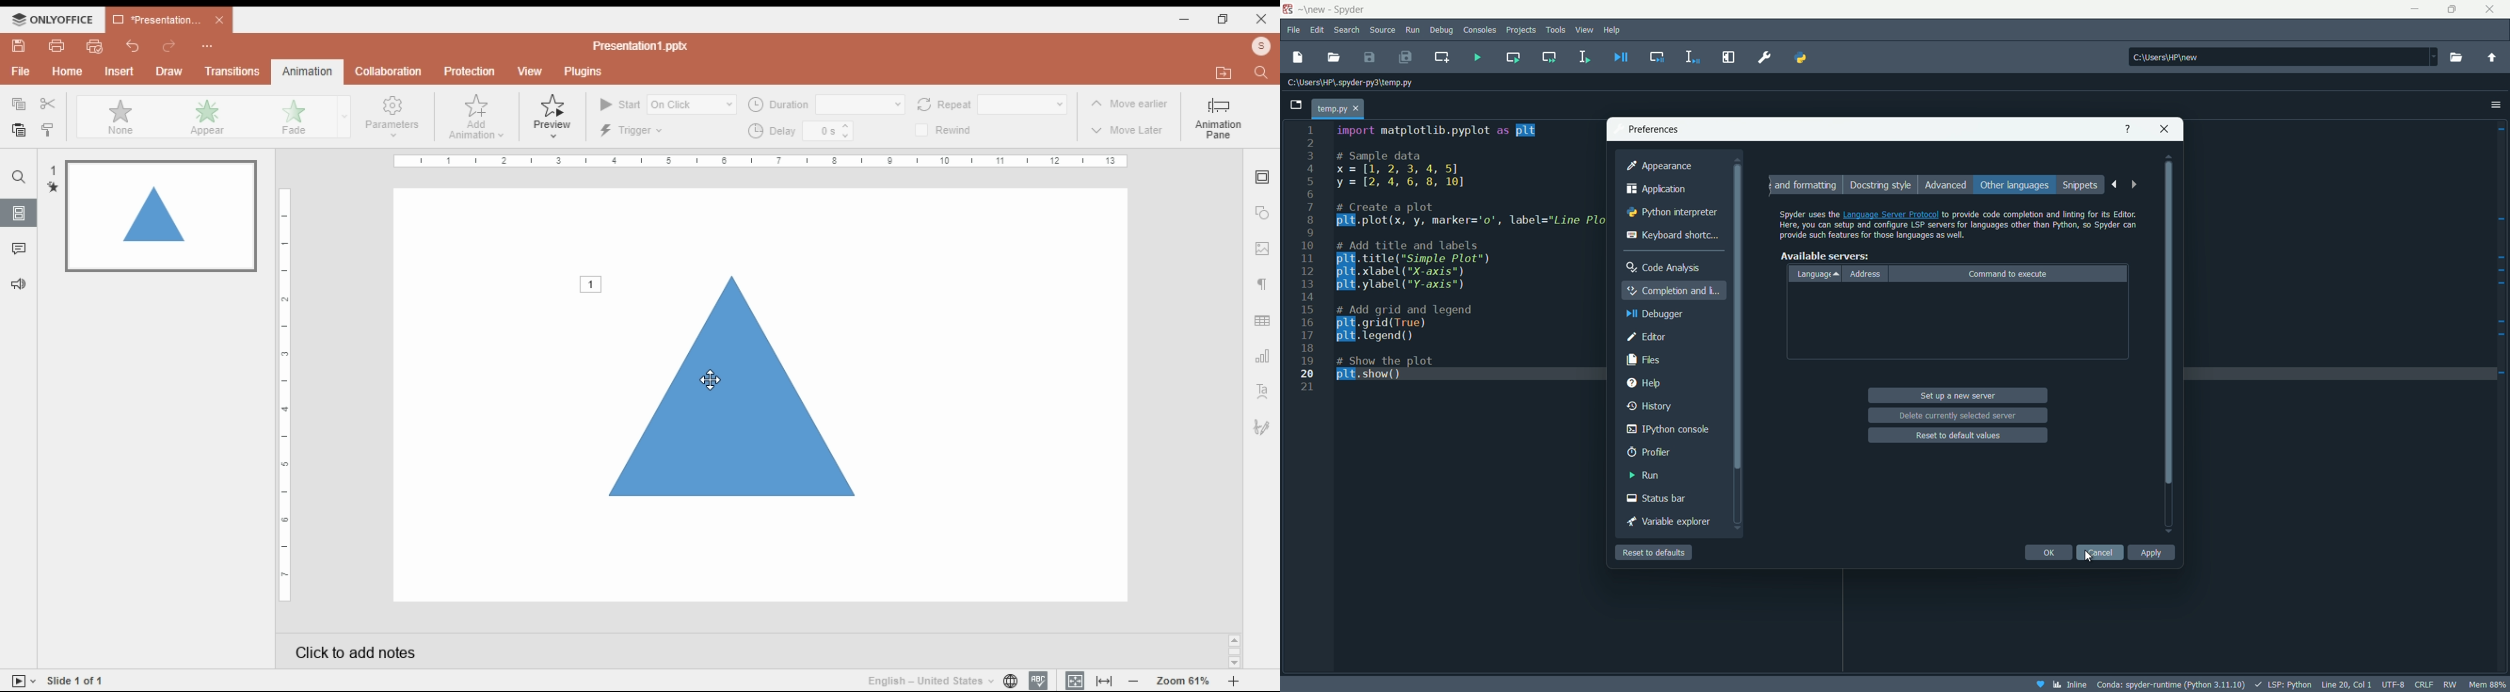  What do you see at coordinates (391, 117) in the screenshot?
I see `parameters` at bounding box center [391, 117].